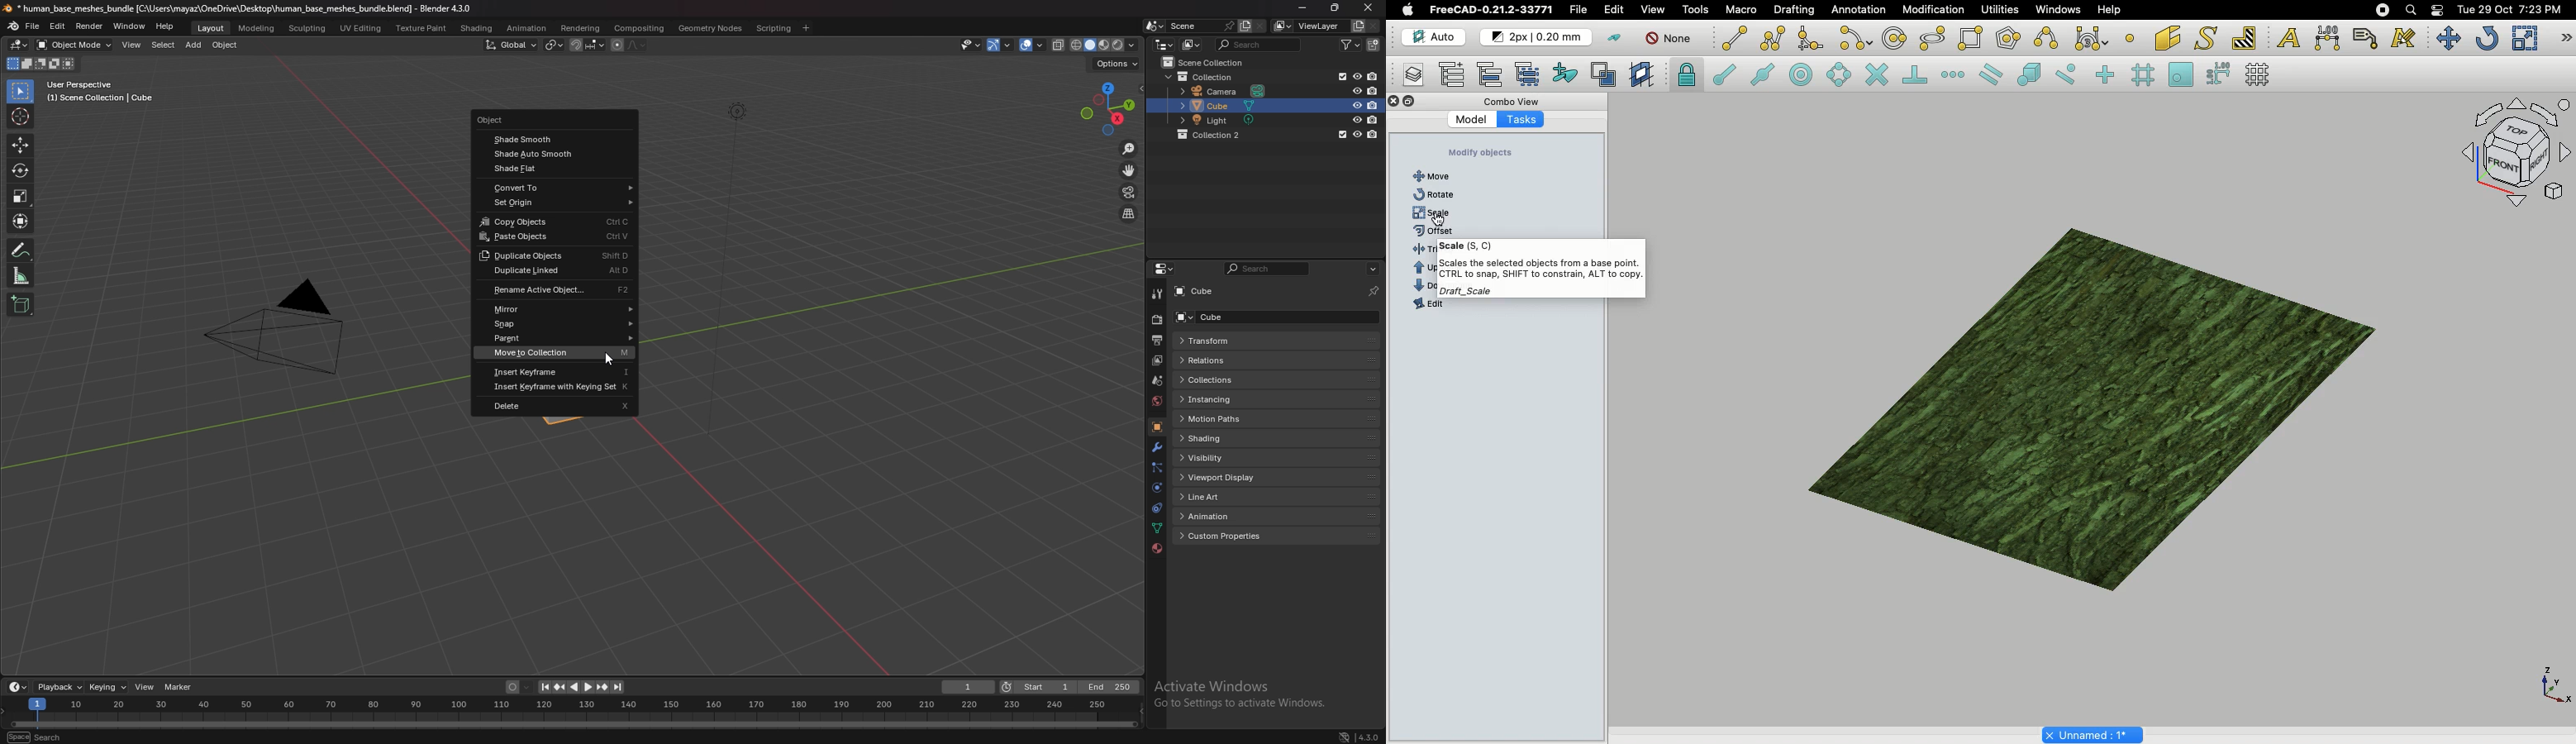 Image resolution: width=2576 pixels, height=756 pixels. I want to click on Refresh, so click(2486, 38).